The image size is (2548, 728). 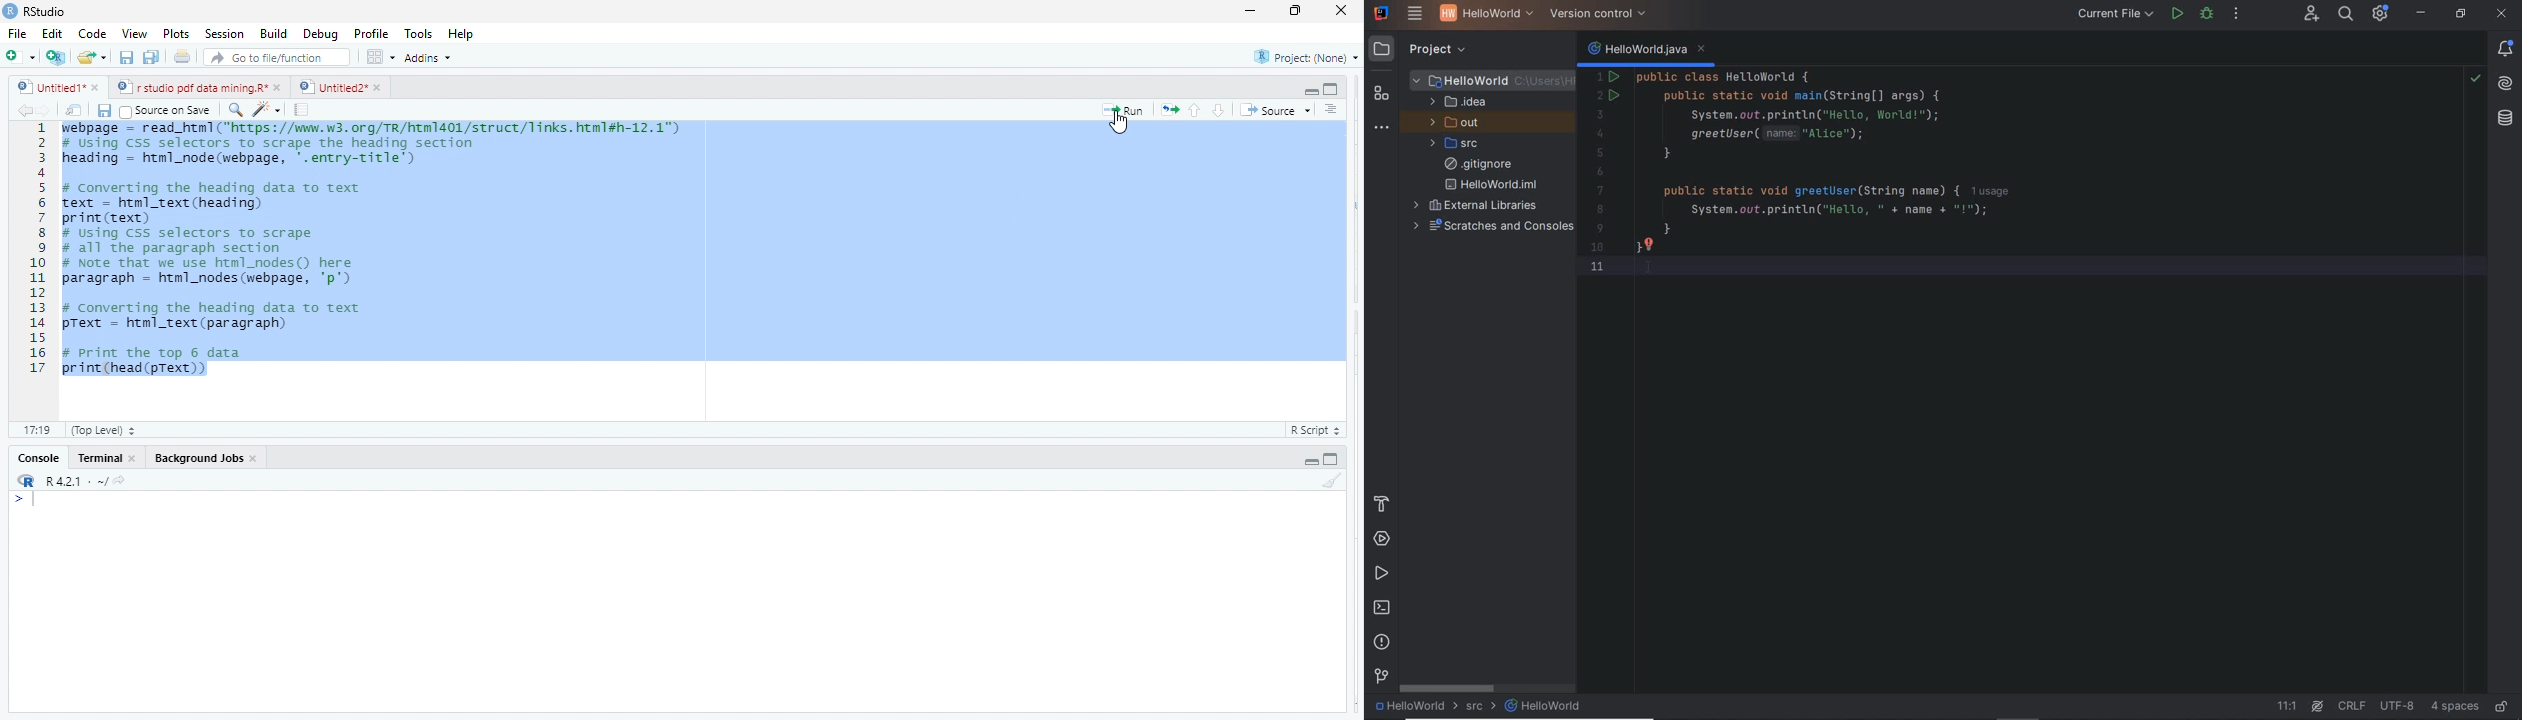 What do you see at coordinates (126, 58) in the screenshot?
I see `save current document` at bounding box center [126, 58].